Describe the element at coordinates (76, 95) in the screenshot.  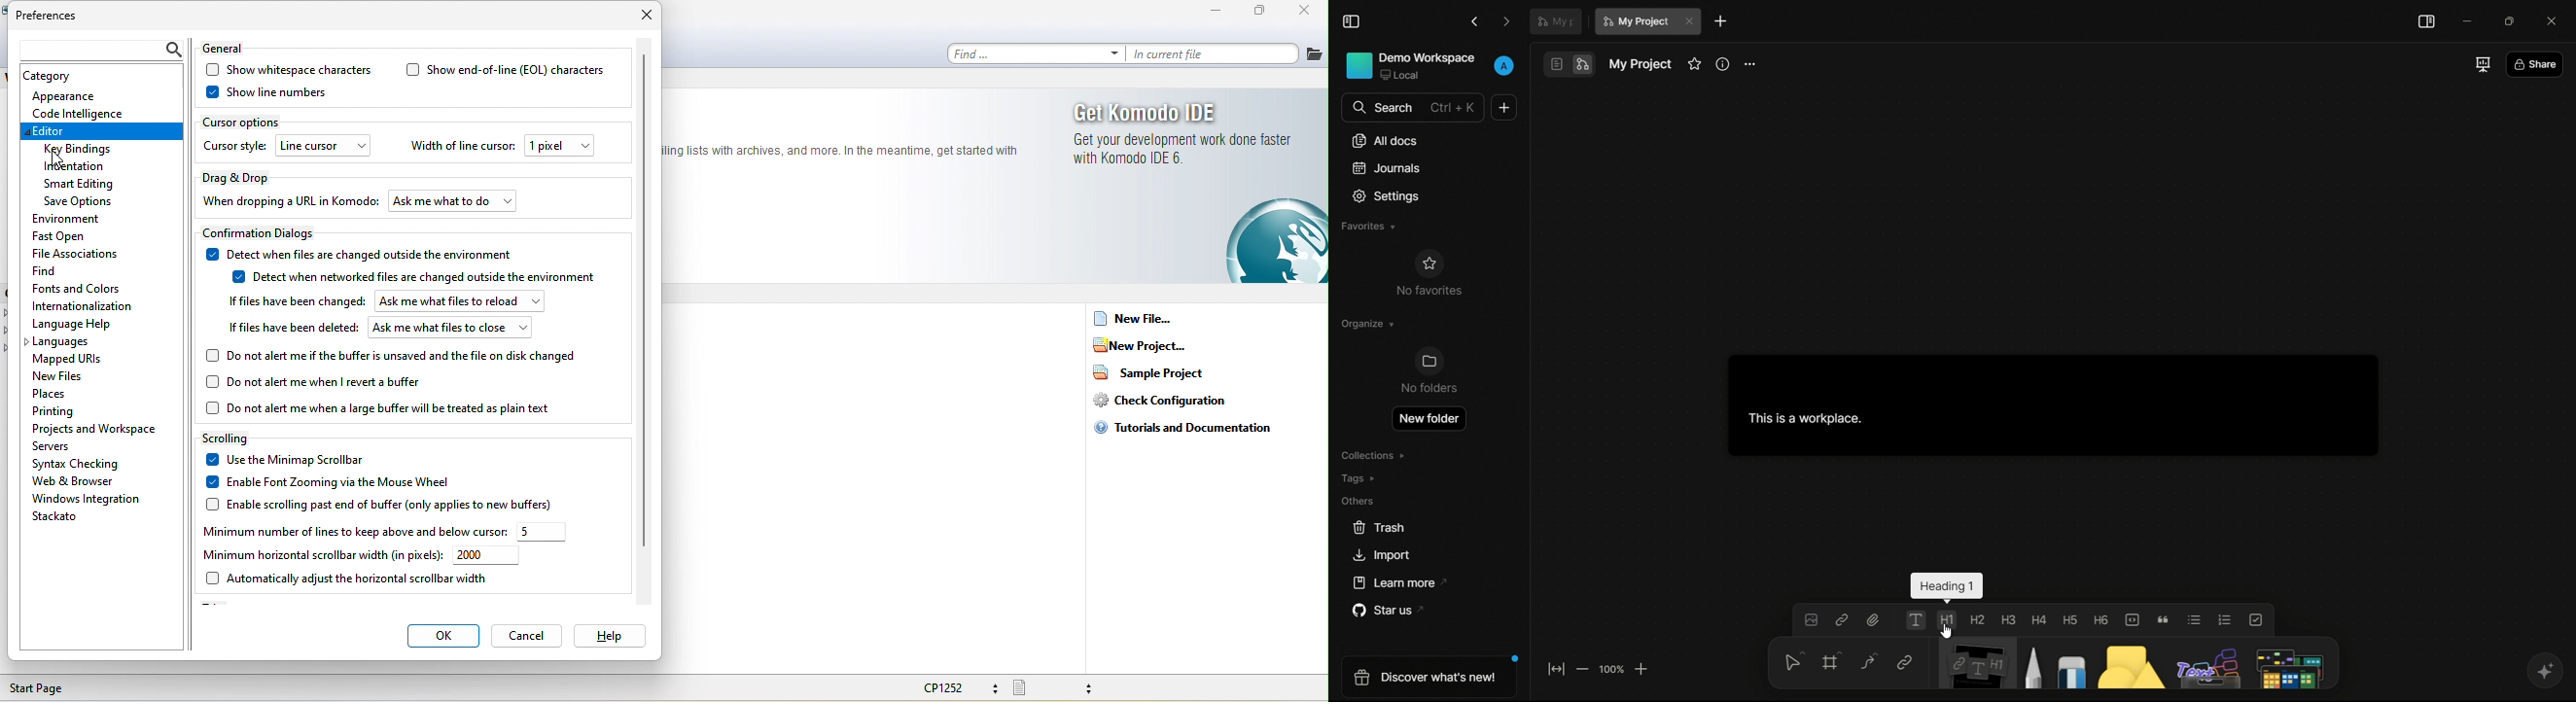
I see `appearance` at that location.